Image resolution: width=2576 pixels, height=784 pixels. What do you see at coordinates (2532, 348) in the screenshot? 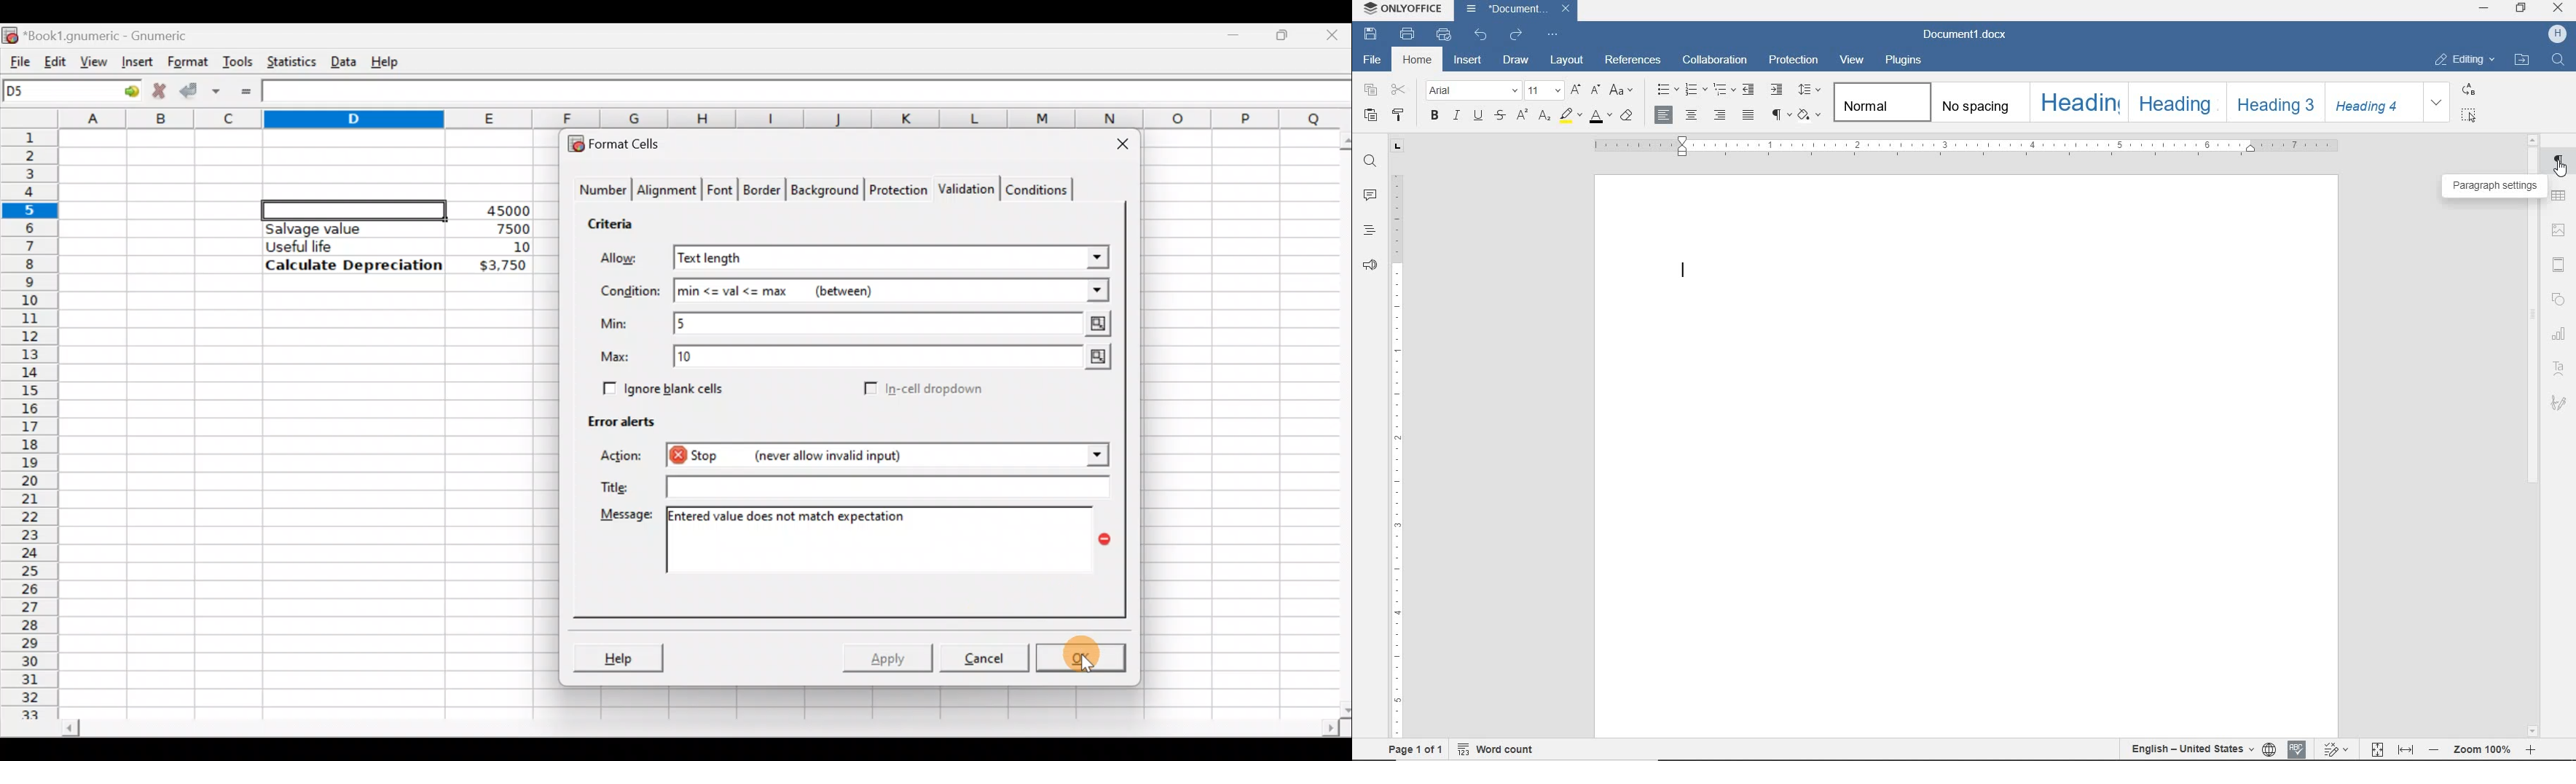
I see `scrollbar` at bounding box center [2532, 348].